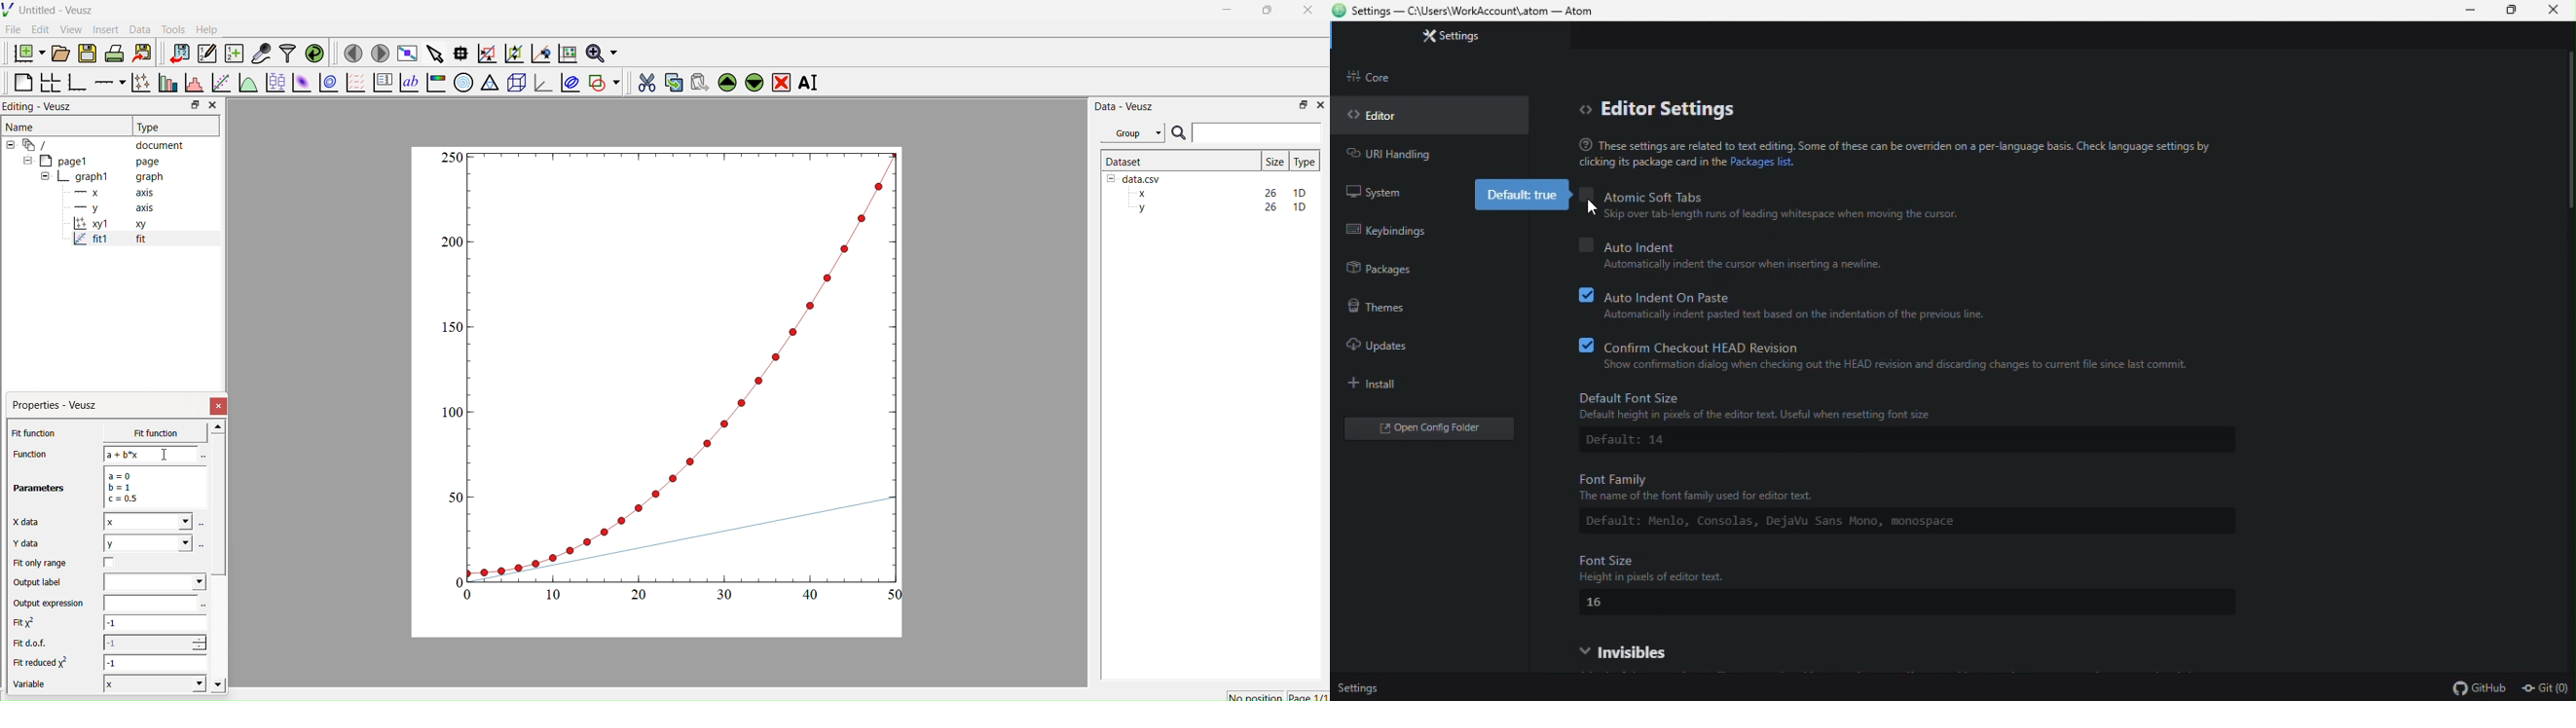  I want to click on Close, so click(212, 105).